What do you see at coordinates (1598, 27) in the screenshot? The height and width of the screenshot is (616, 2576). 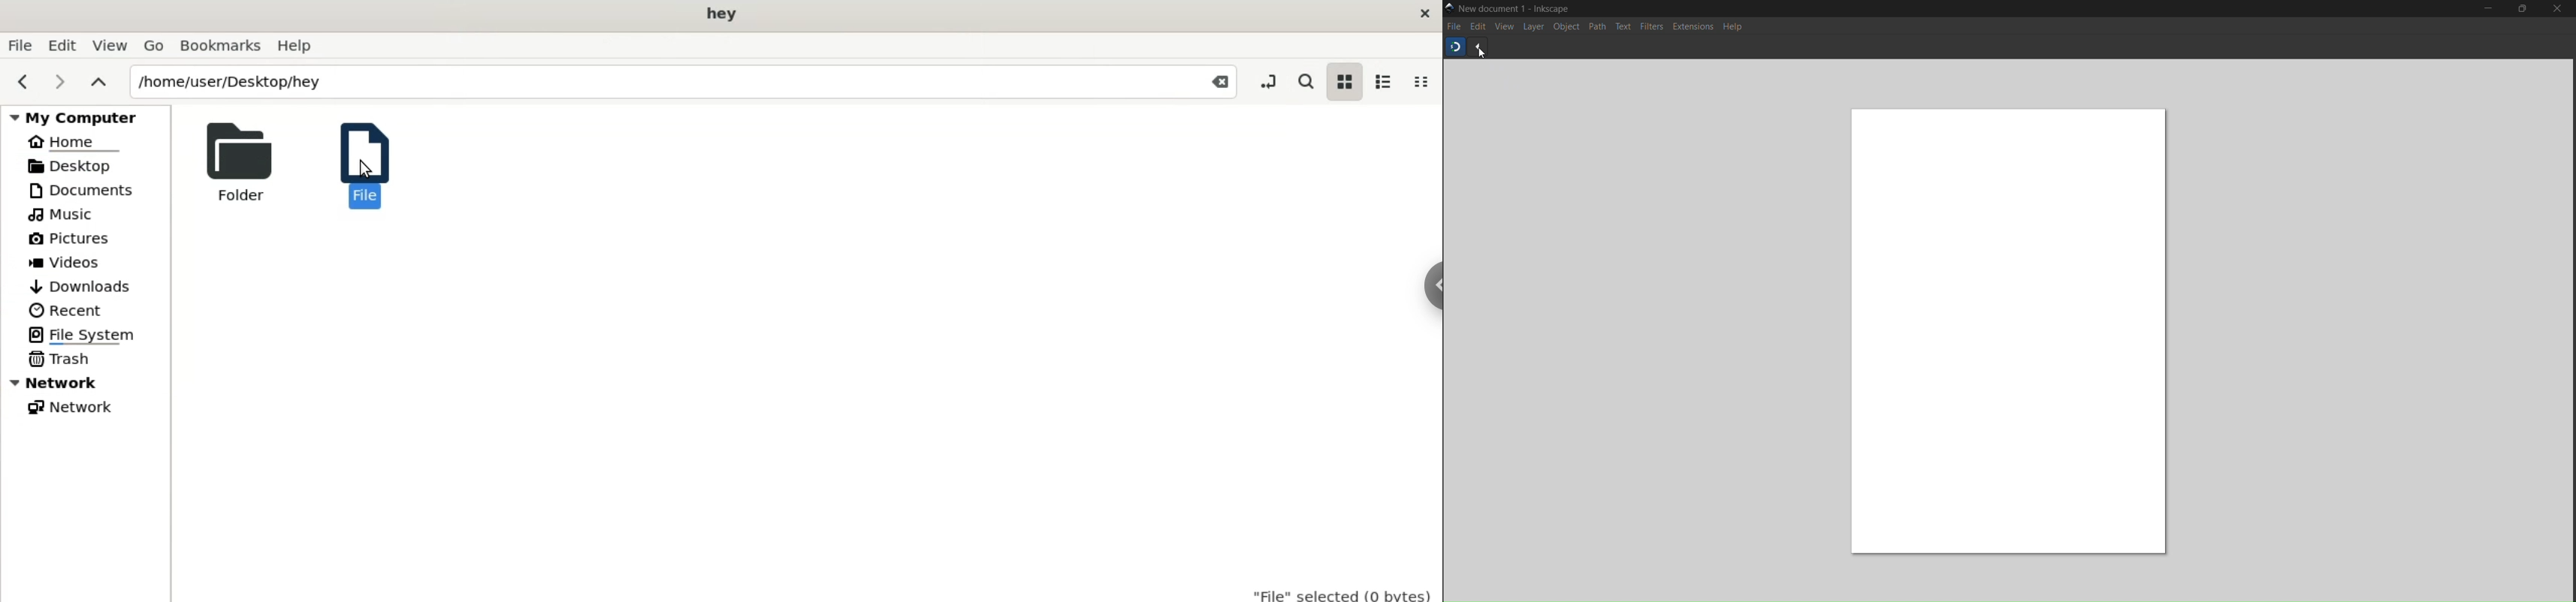 I see `Path` at bounding box center [1598, 27].